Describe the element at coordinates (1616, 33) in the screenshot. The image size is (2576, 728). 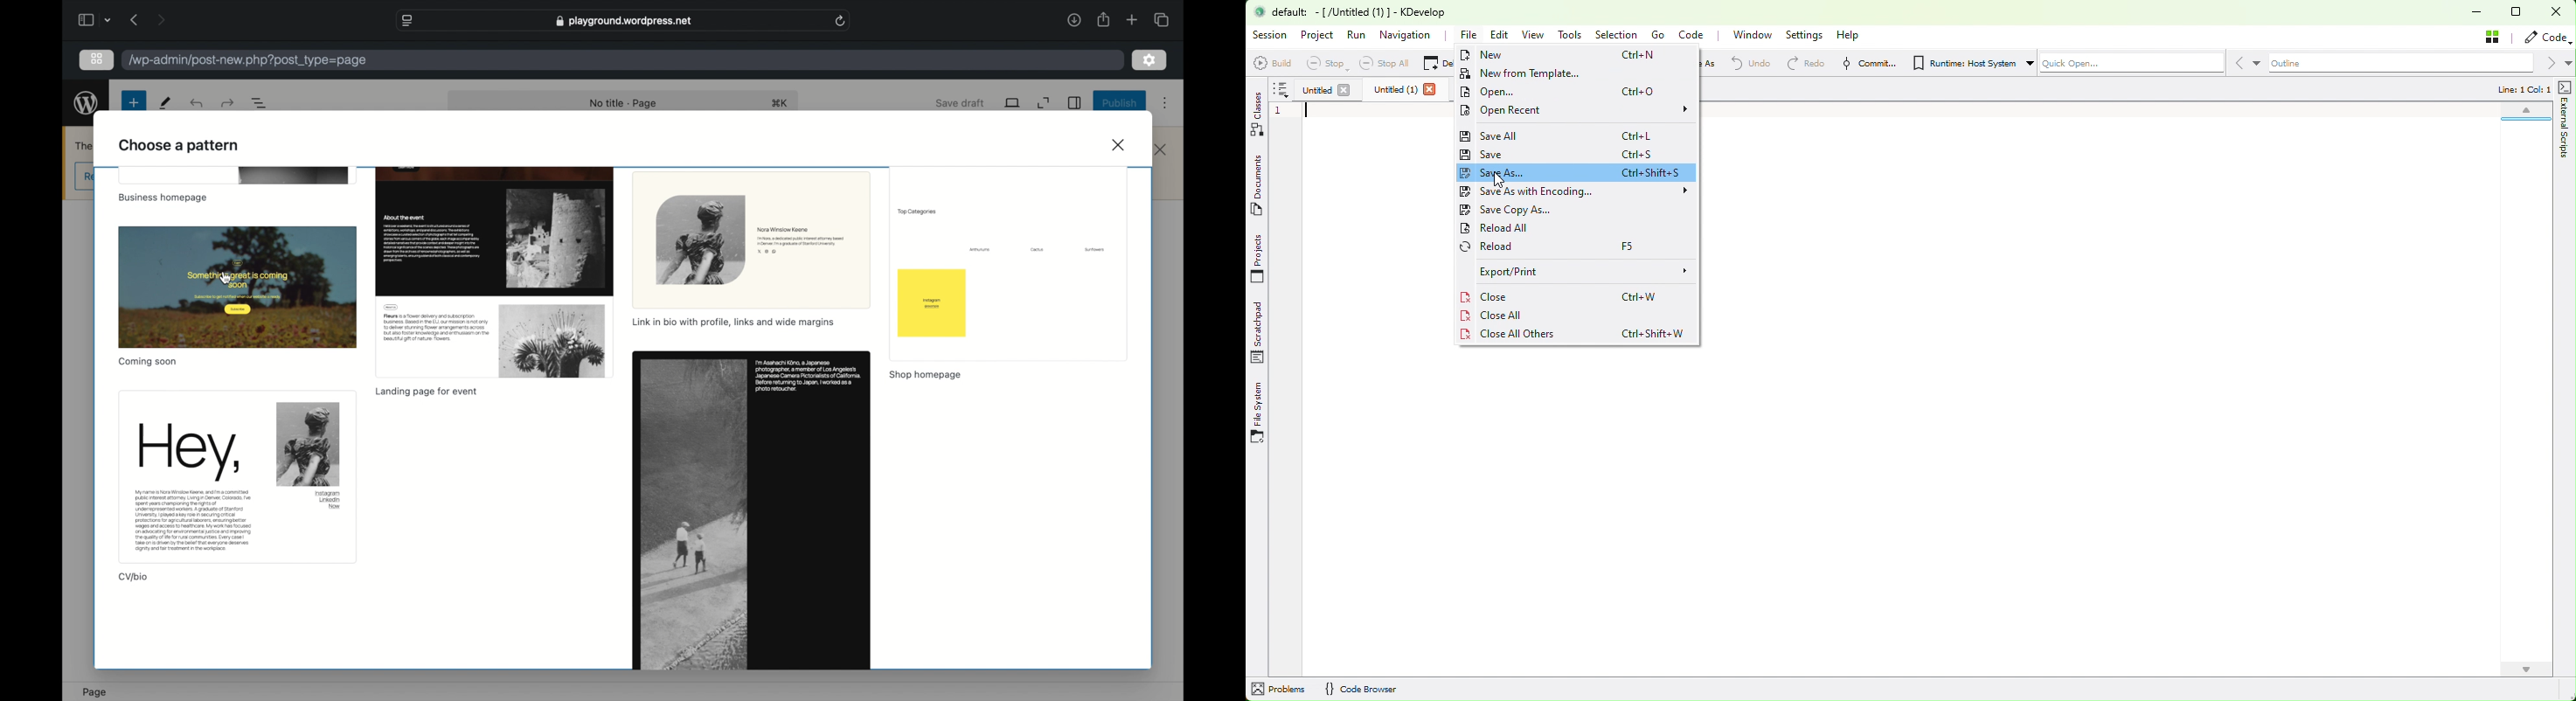
I see `Selection` at that location.